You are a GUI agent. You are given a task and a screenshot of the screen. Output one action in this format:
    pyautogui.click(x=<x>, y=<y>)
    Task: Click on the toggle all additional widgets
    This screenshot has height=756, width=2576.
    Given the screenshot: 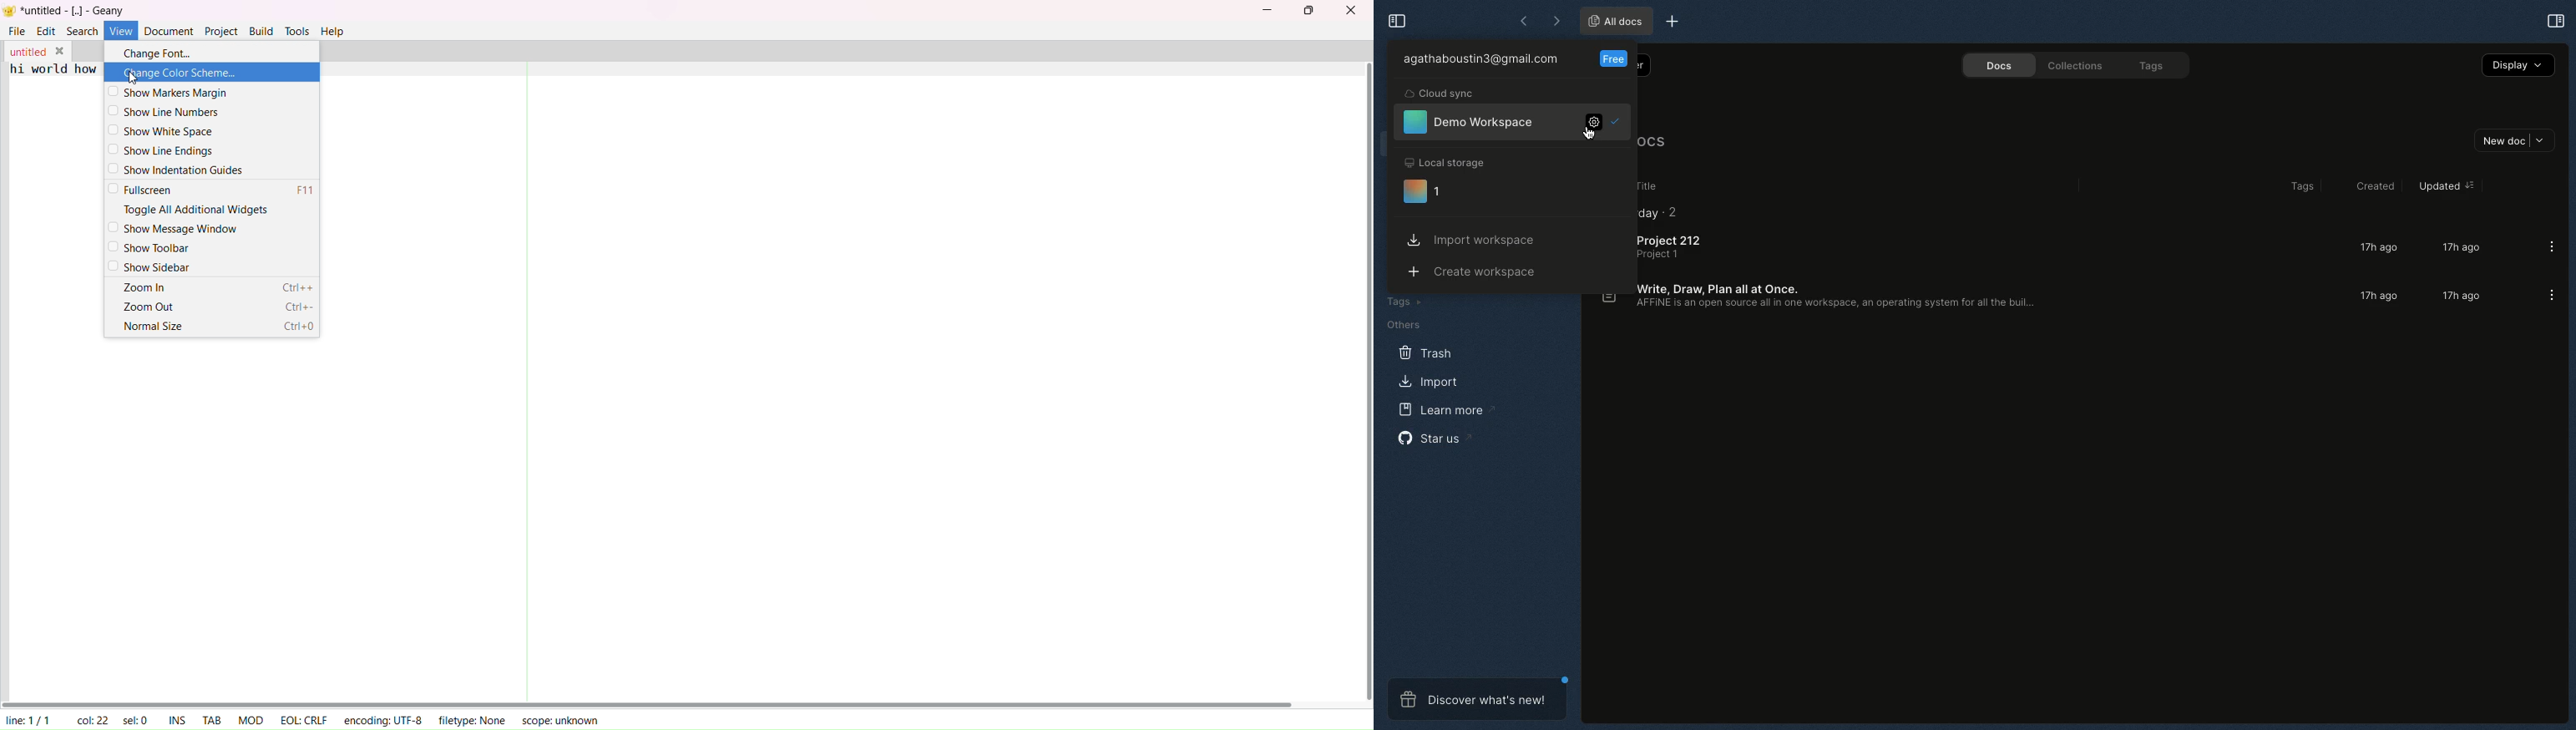 What is the action you would take?
    pyautogui.click(x=192, y=210)
    